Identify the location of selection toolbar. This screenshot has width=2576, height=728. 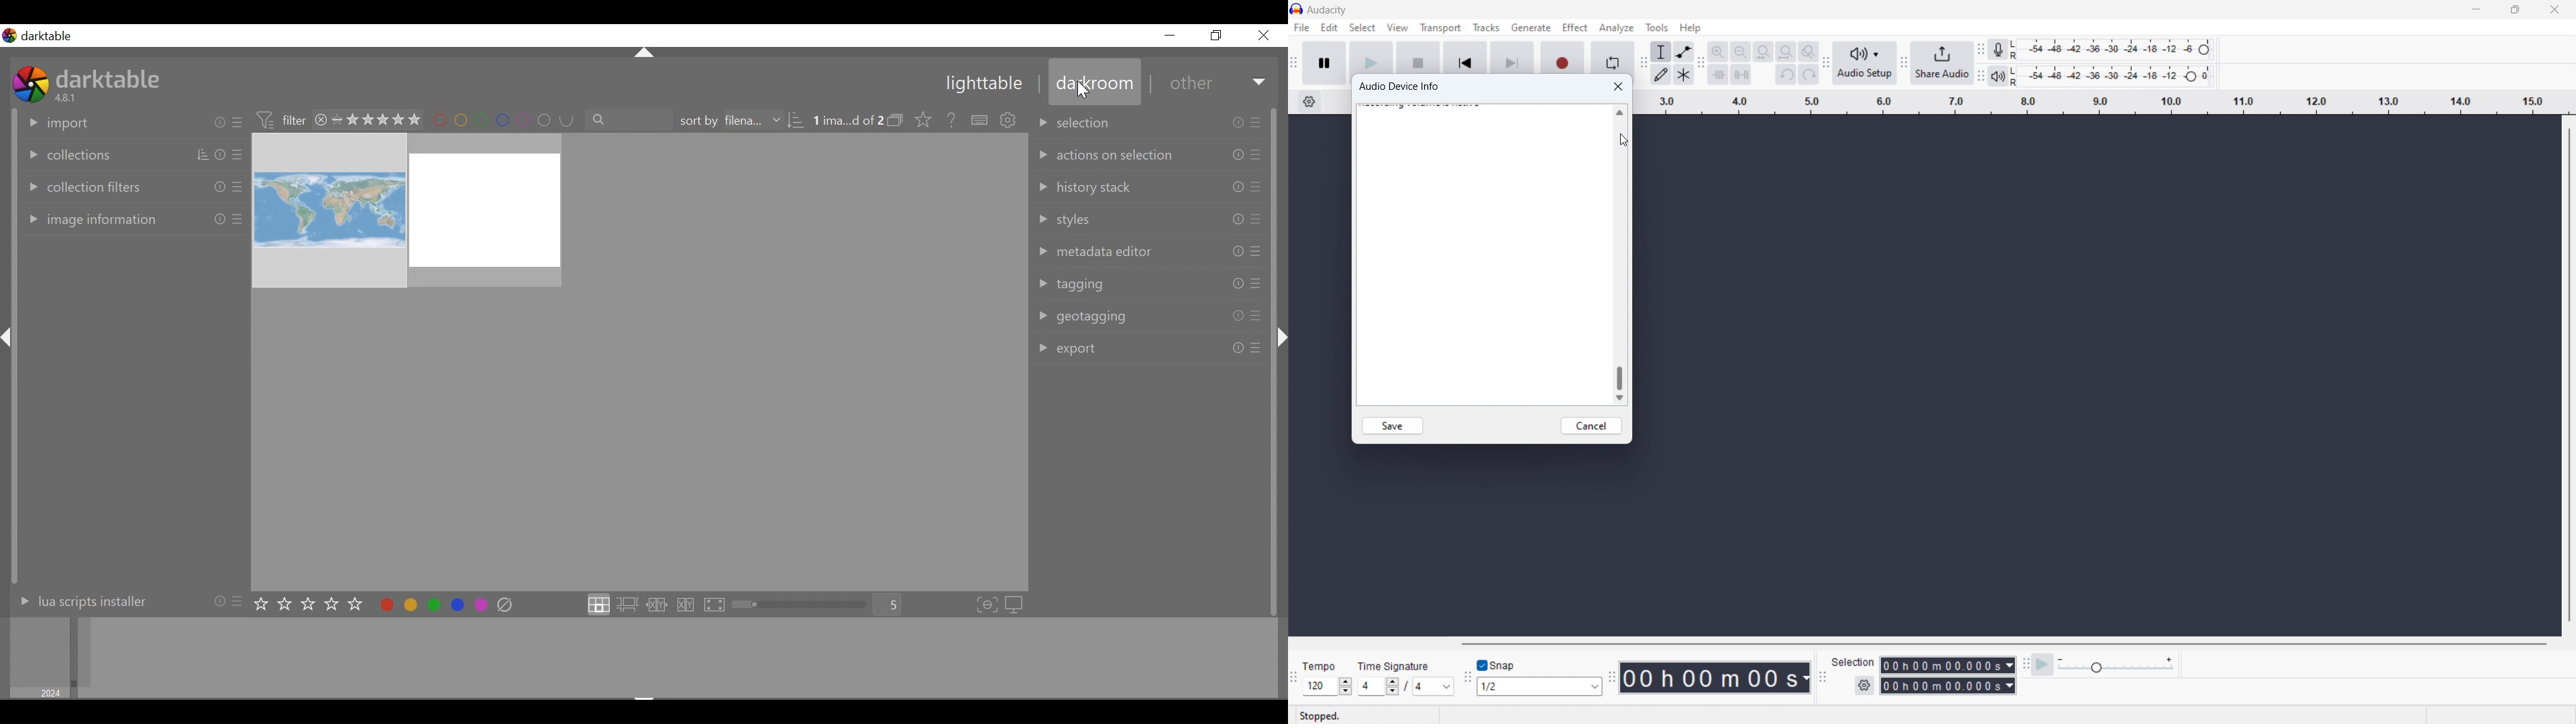
(1824, 677).